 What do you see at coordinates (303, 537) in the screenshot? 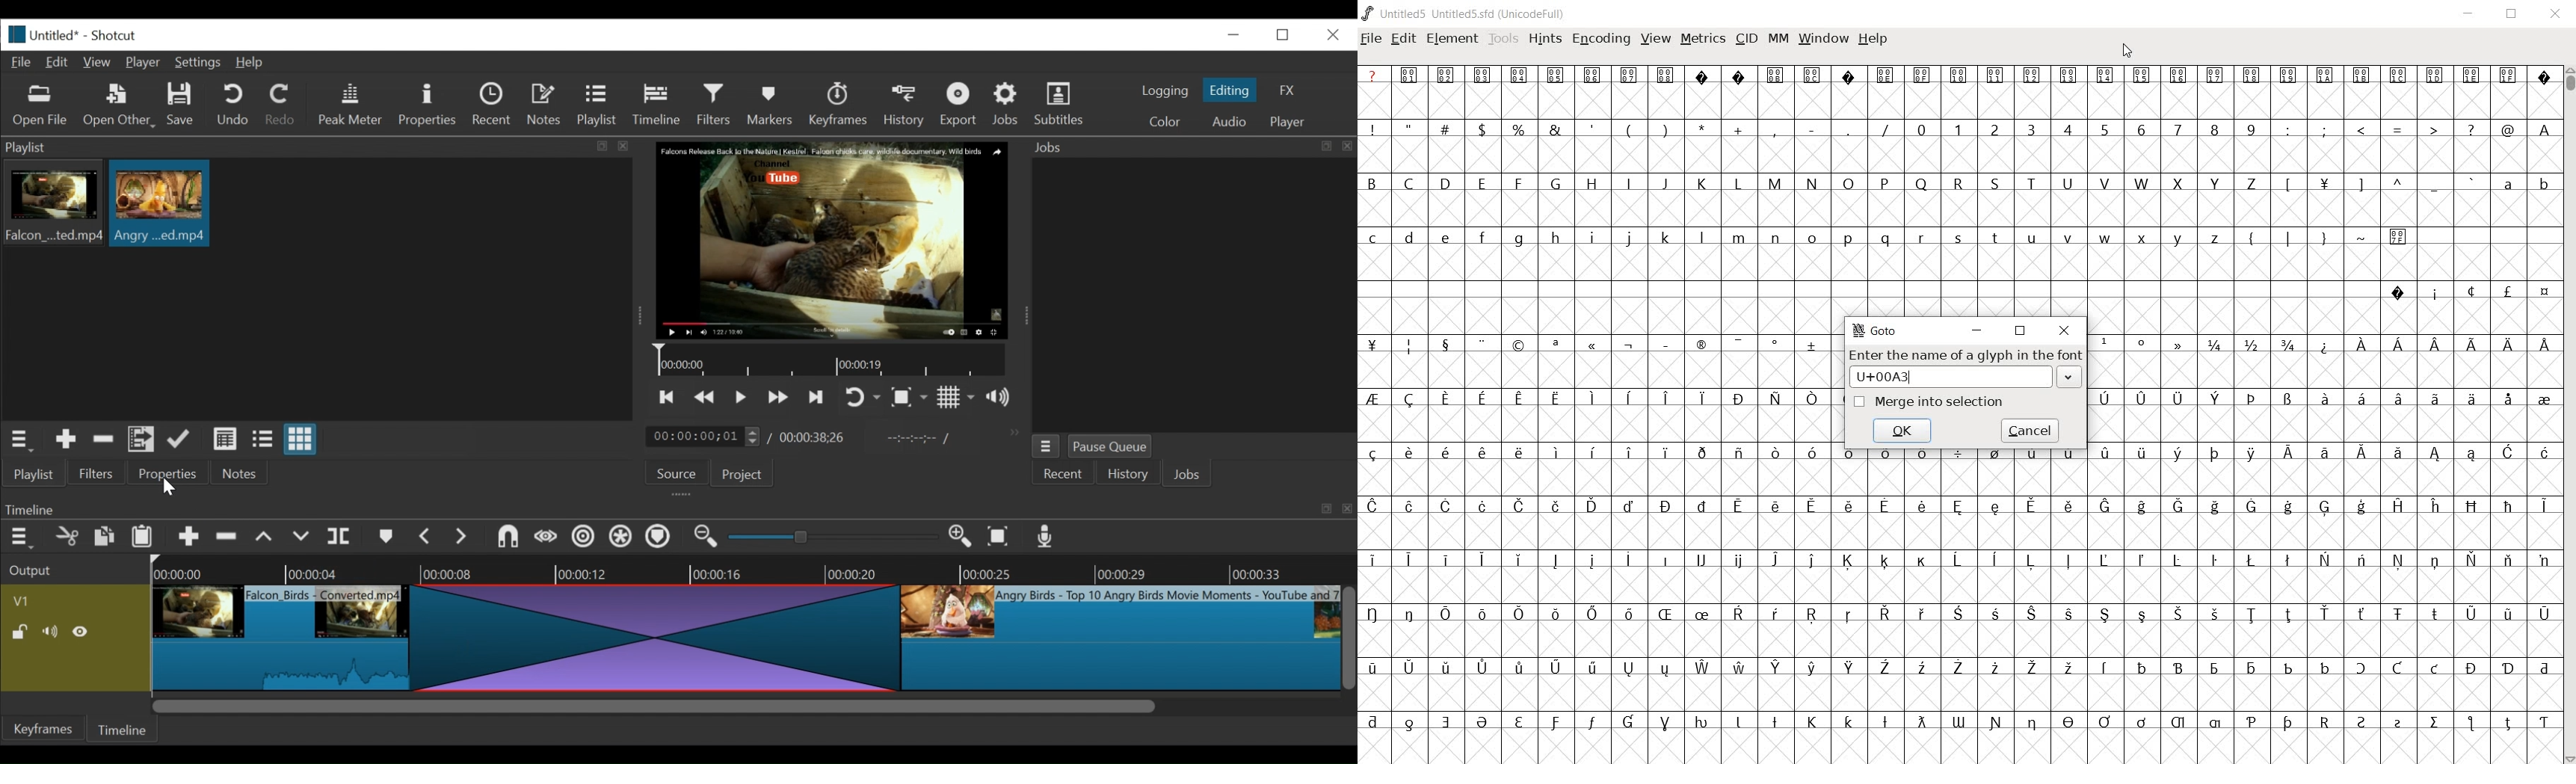
I see `overwrite` at bounding box center [303, 537].